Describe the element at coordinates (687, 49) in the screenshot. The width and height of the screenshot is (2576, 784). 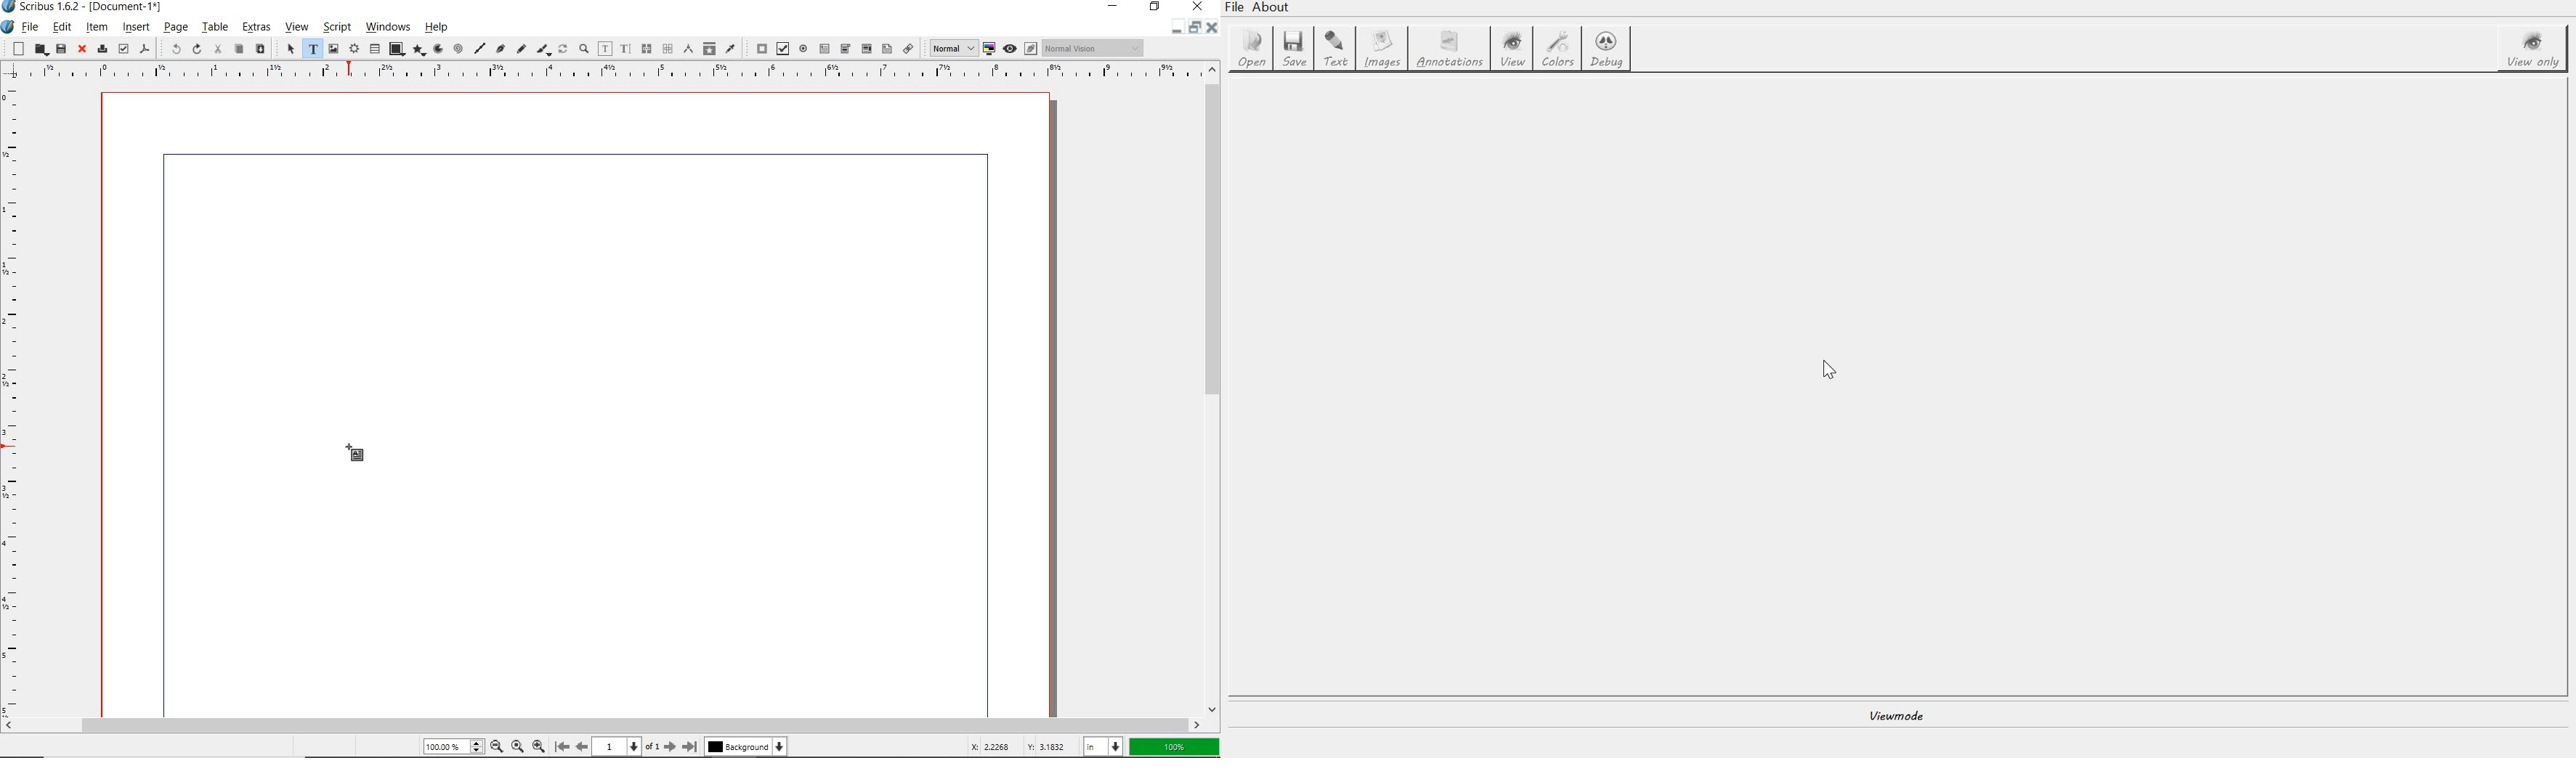
I see `measurements` at that location.